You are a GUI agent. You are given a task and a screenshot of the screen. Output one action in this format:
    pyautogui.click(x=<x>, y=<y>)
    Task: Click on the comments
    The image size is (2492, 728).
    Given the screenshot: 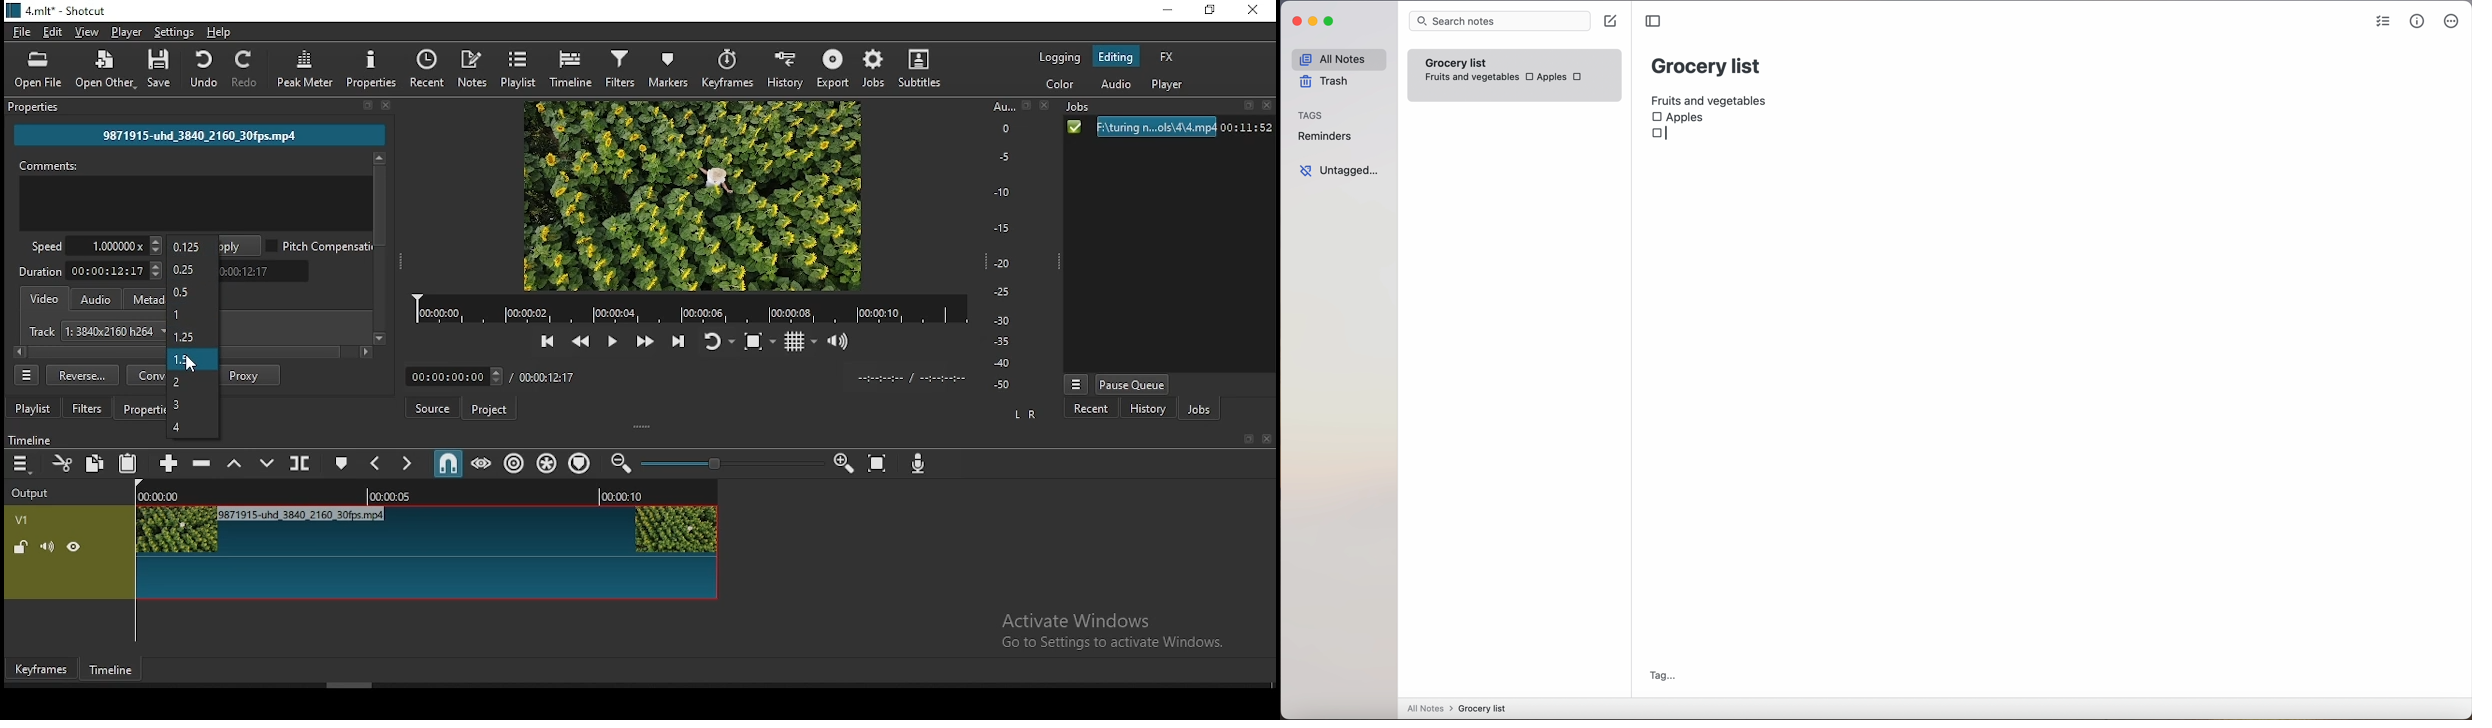 What is the action you would take?
    pyautogui.click(x=195, y=194)
    